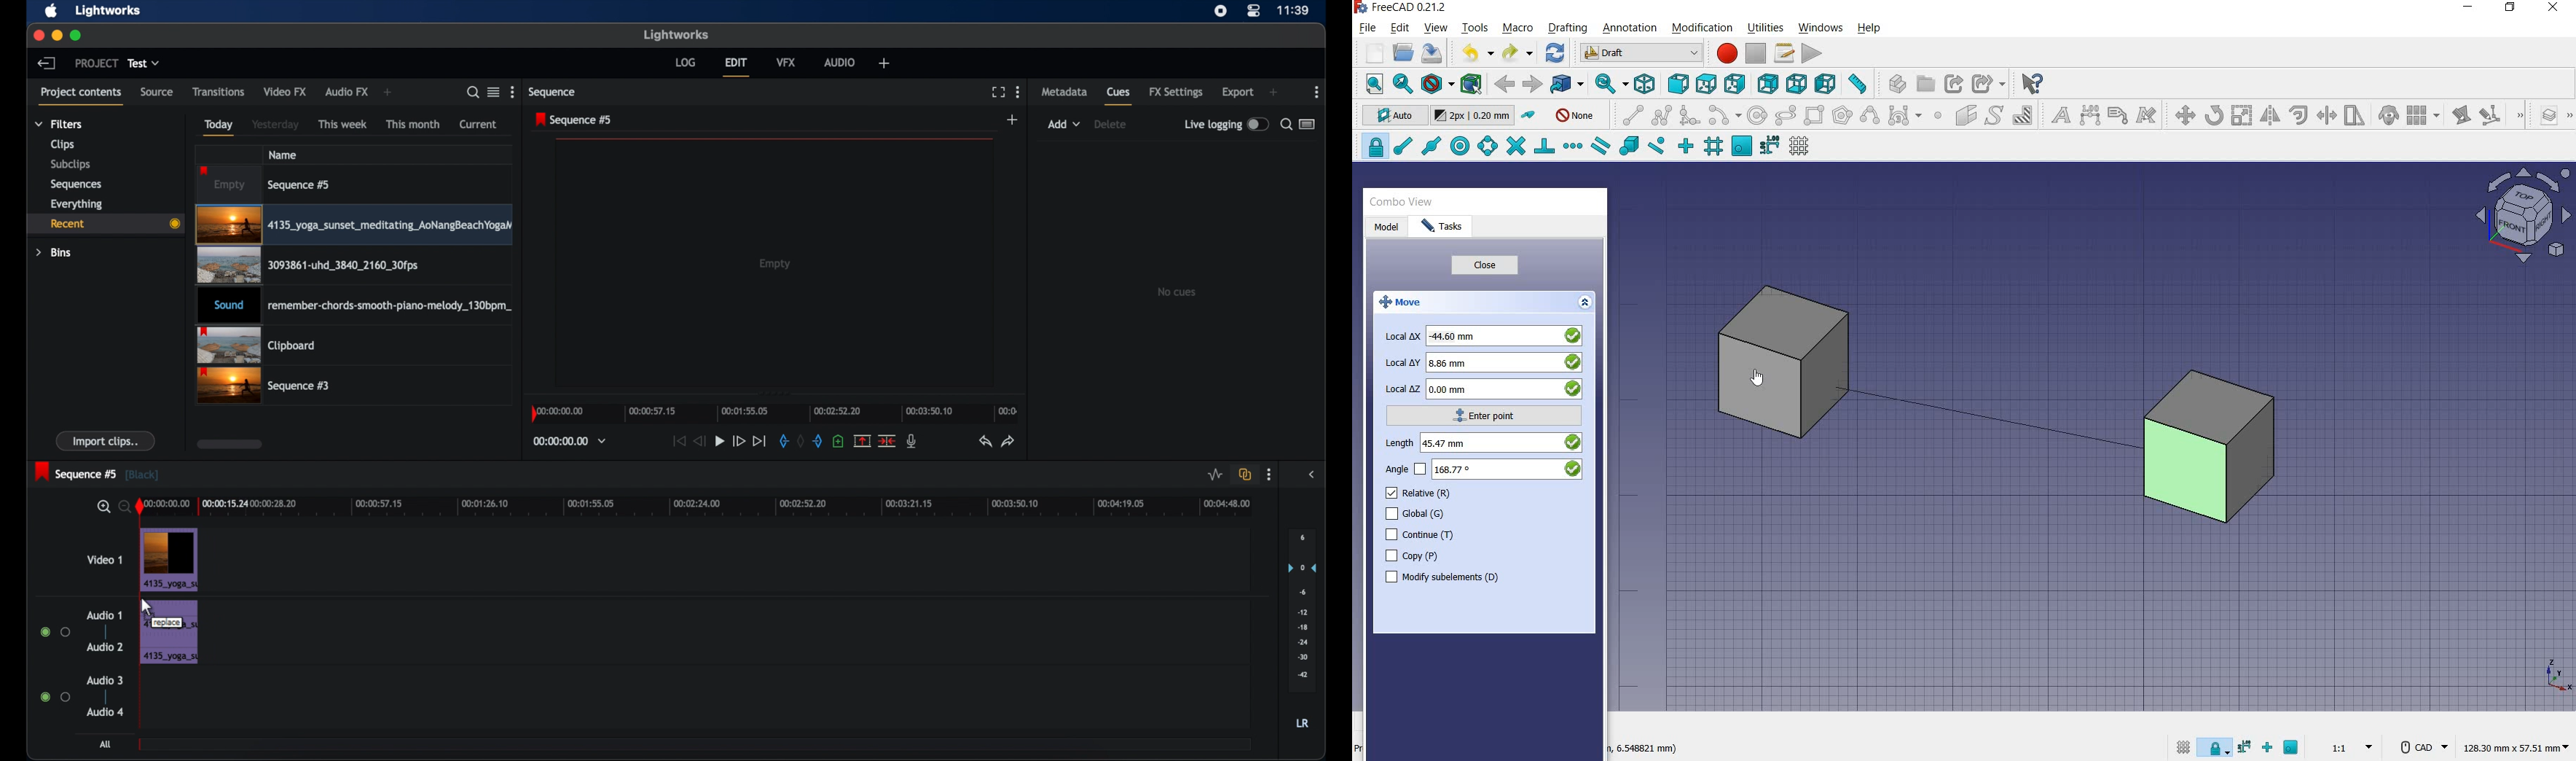 This screenshot has width=2576, height=784. Describe the element at coordinates (105, 224) in the screenshot. I see `recent` at that location.